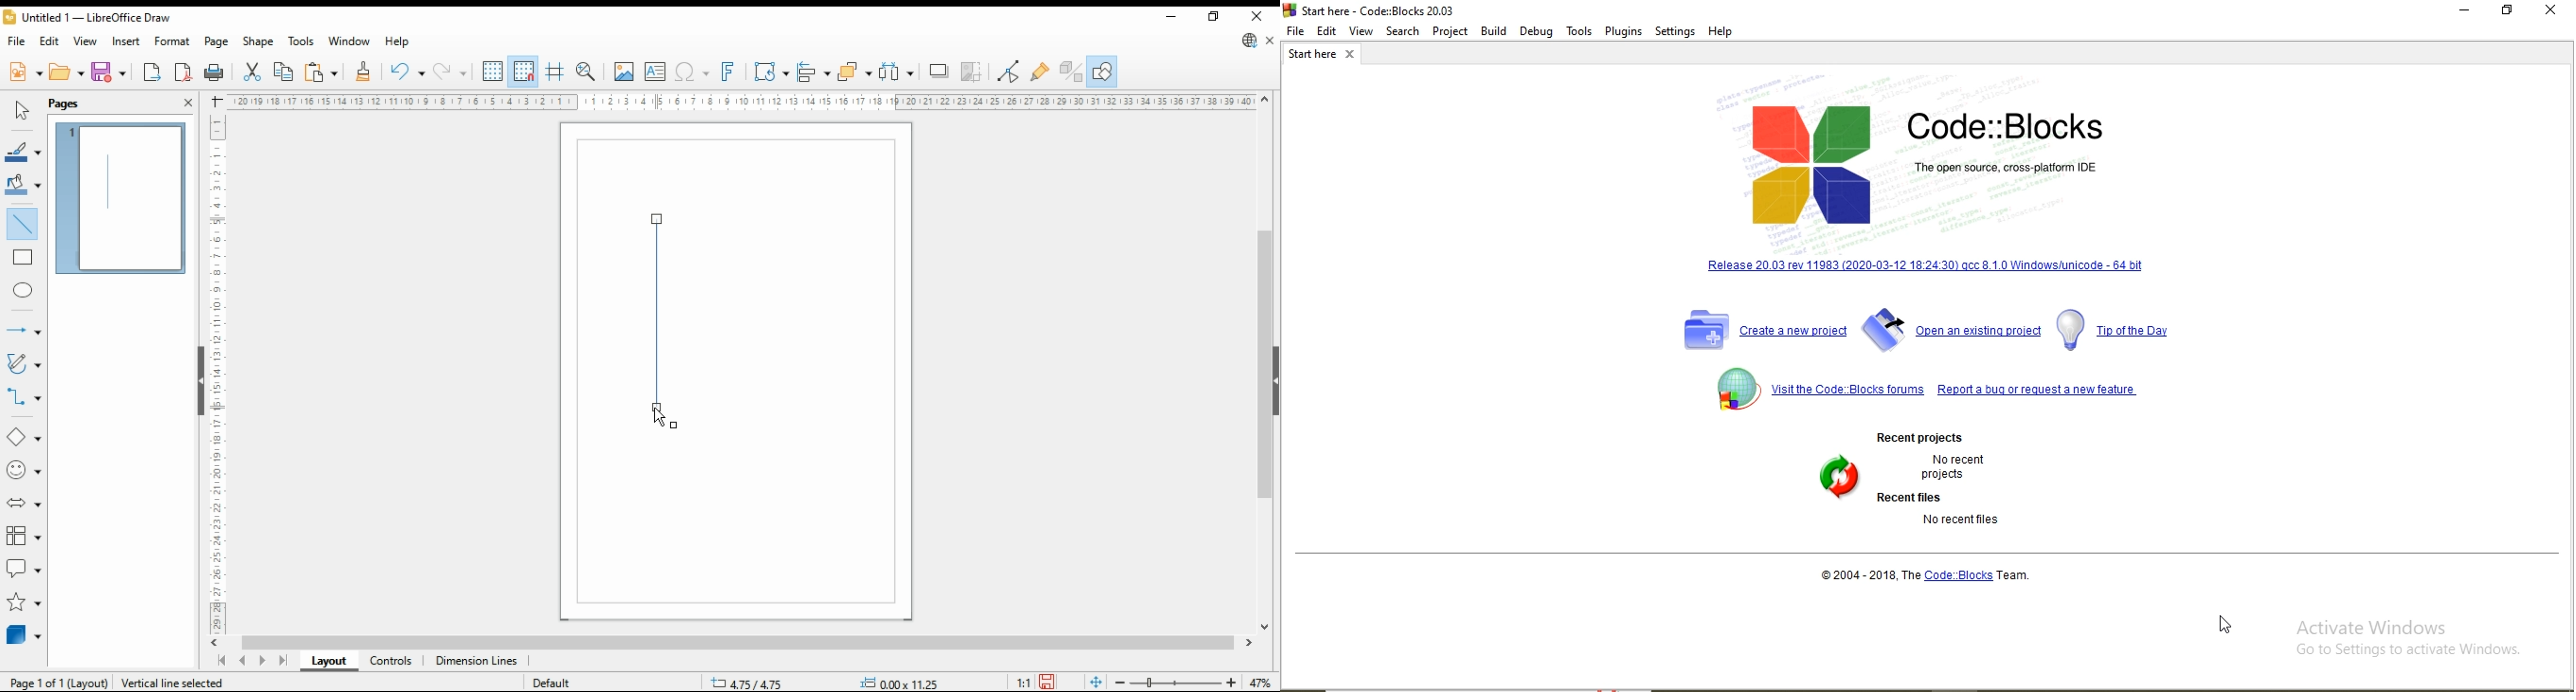 Image resolution: width=2576 pixels, height=700 pixels. Describe the element at coordinates (73, 103) in the screenshot. I see `pages` at that location.